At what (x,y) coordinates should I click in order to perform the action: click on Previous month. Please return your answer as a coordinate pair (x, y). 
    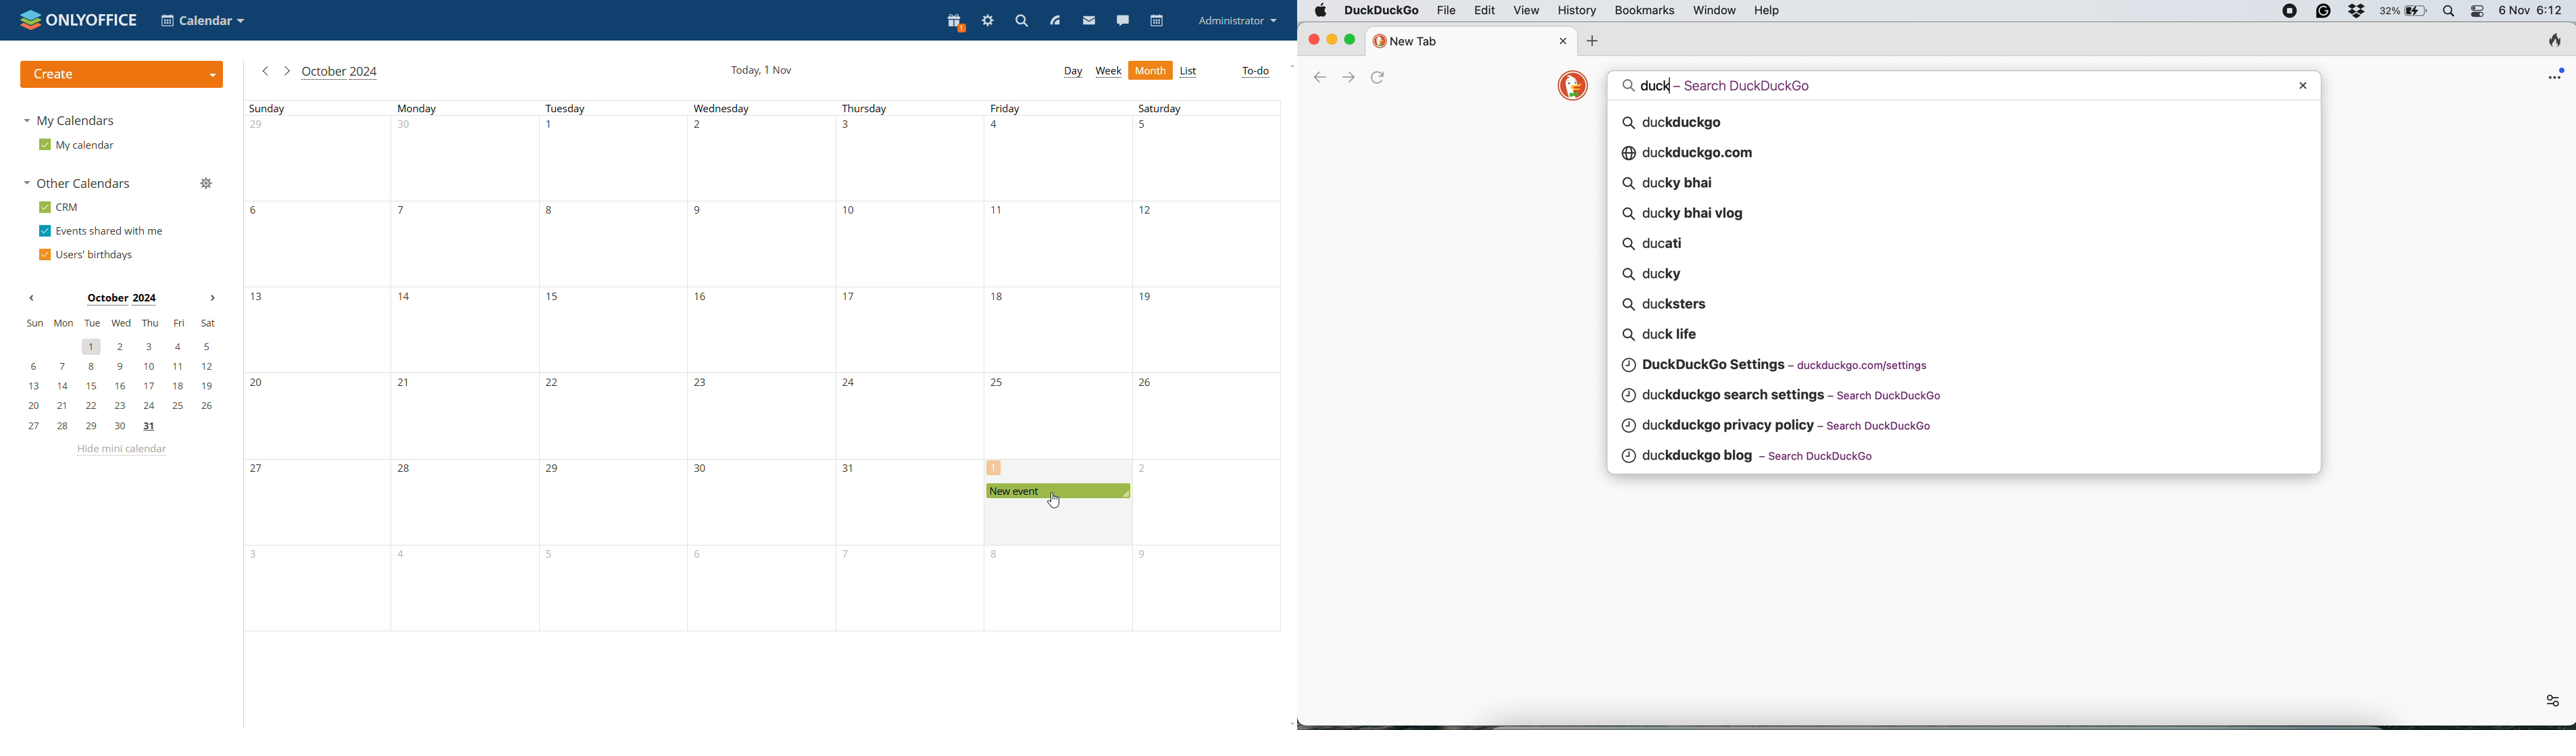
    Looking at the image, I should click on (32, 299).